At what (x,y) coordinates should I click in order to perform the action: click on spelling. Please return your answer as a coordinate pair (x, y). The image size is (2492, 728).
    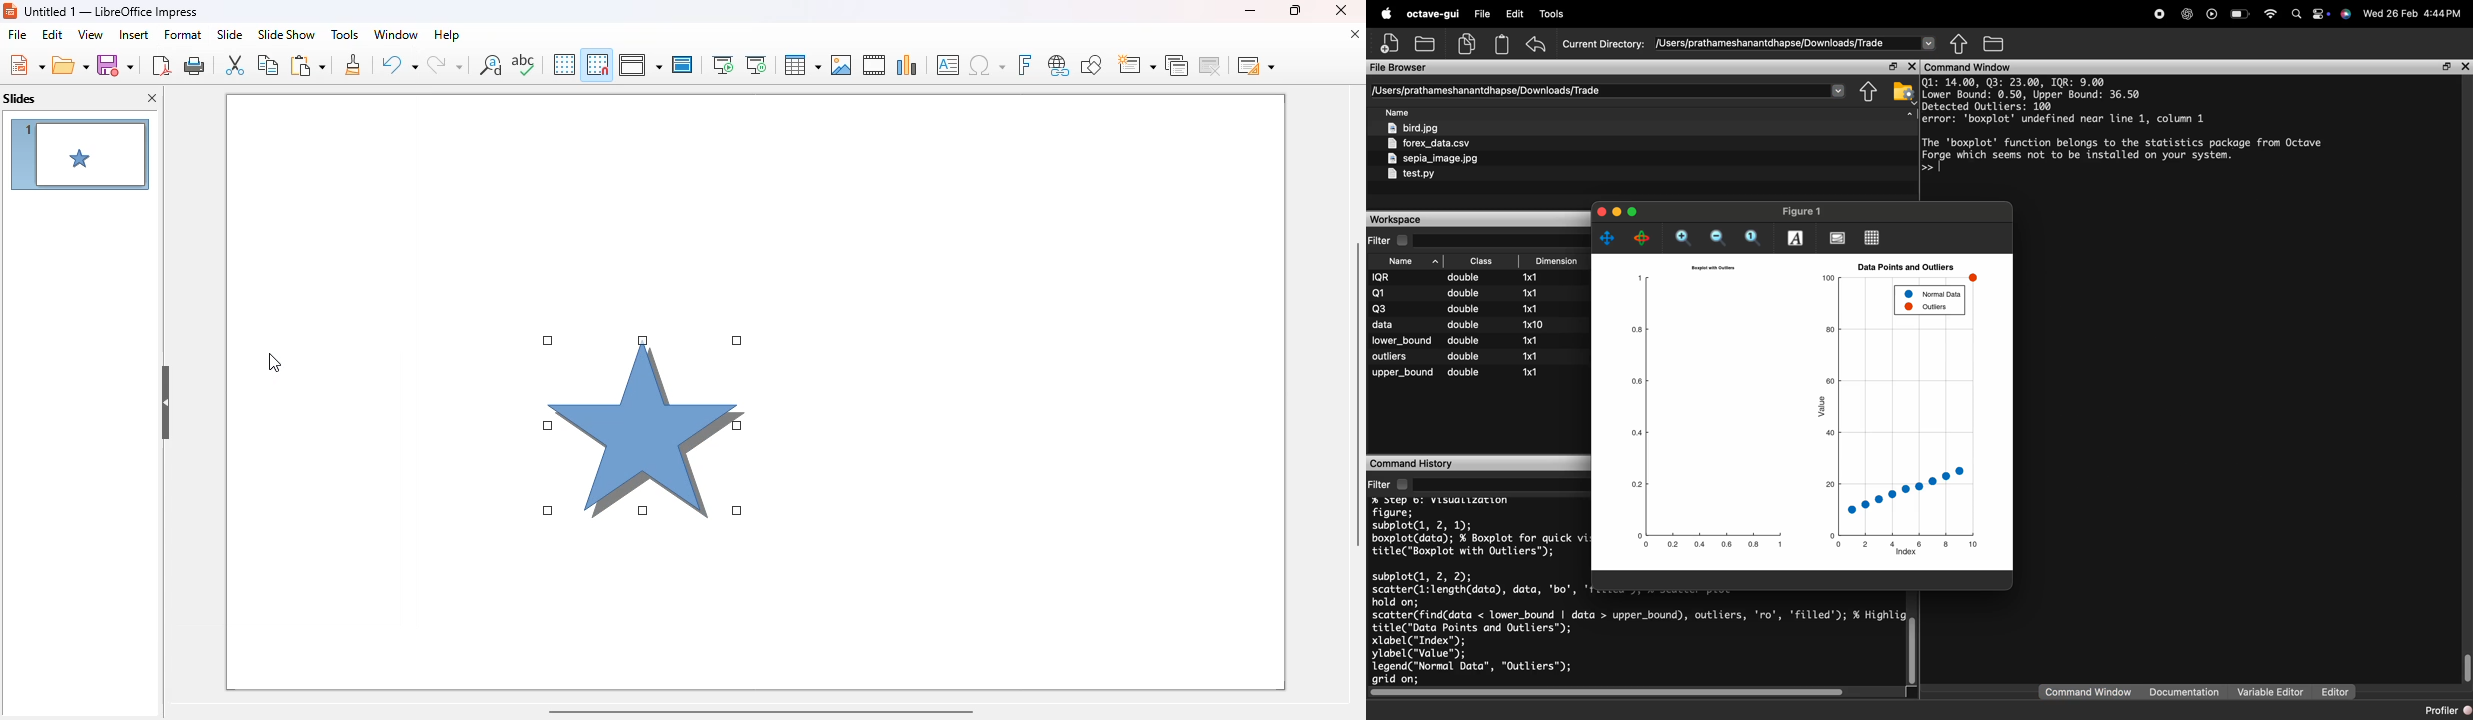
    Looking at the image, I should click on (523, 64).